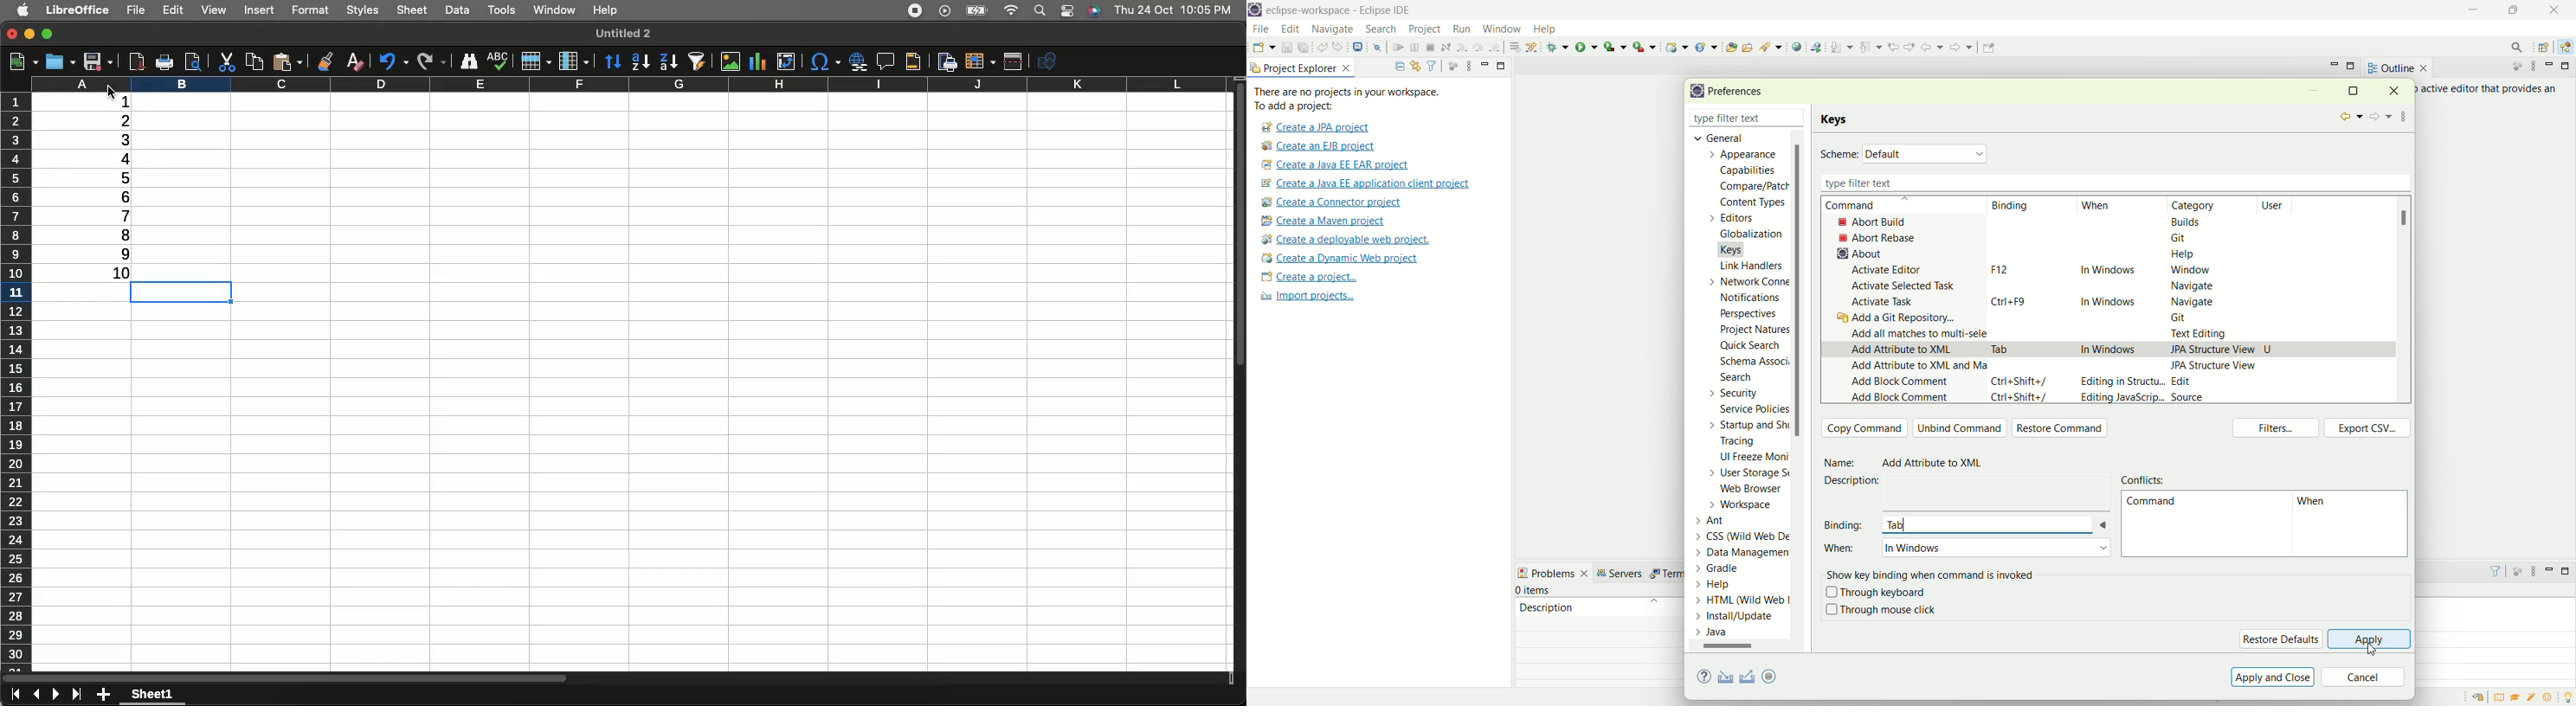 The height and width of the screenshot is (728, 2576). What do you see at coordinates (22, 60) in the screenshot?
I see `New` at bounding box center [22, 60].